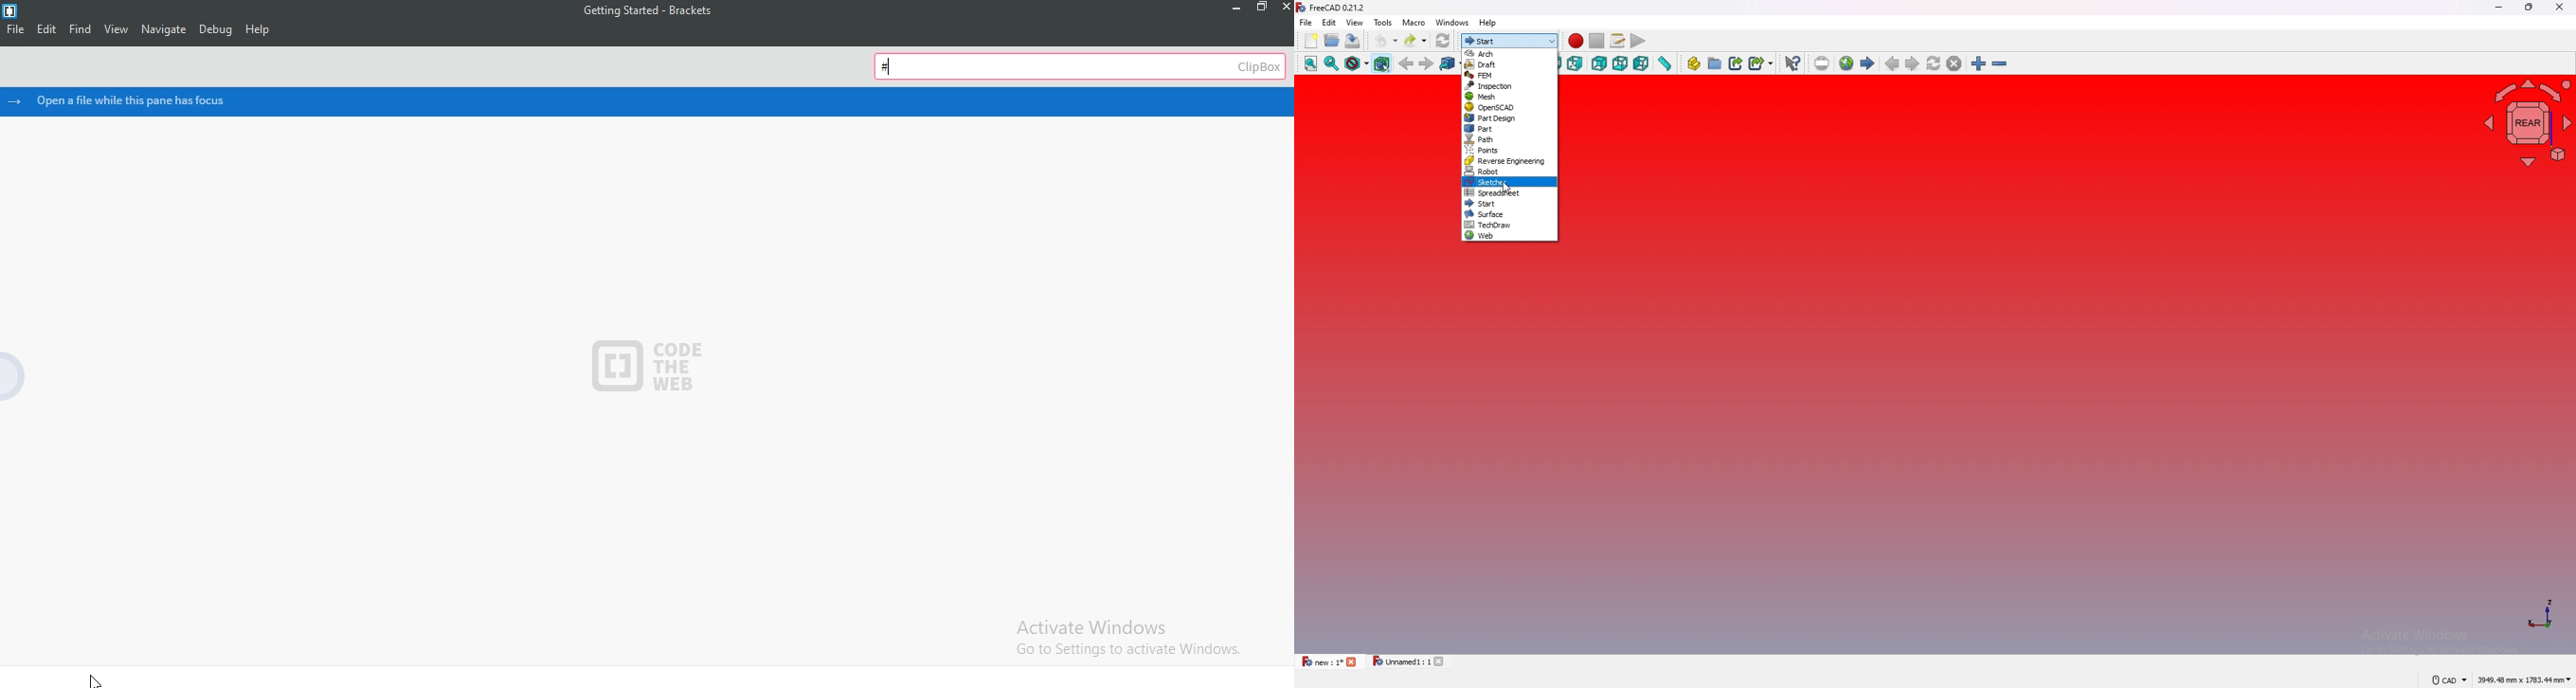 The image size is (2576, 700). What do you see at coordinates (1080, 64) in the screenshot?
I see `clipbox` at bounding box center [1080, 64].